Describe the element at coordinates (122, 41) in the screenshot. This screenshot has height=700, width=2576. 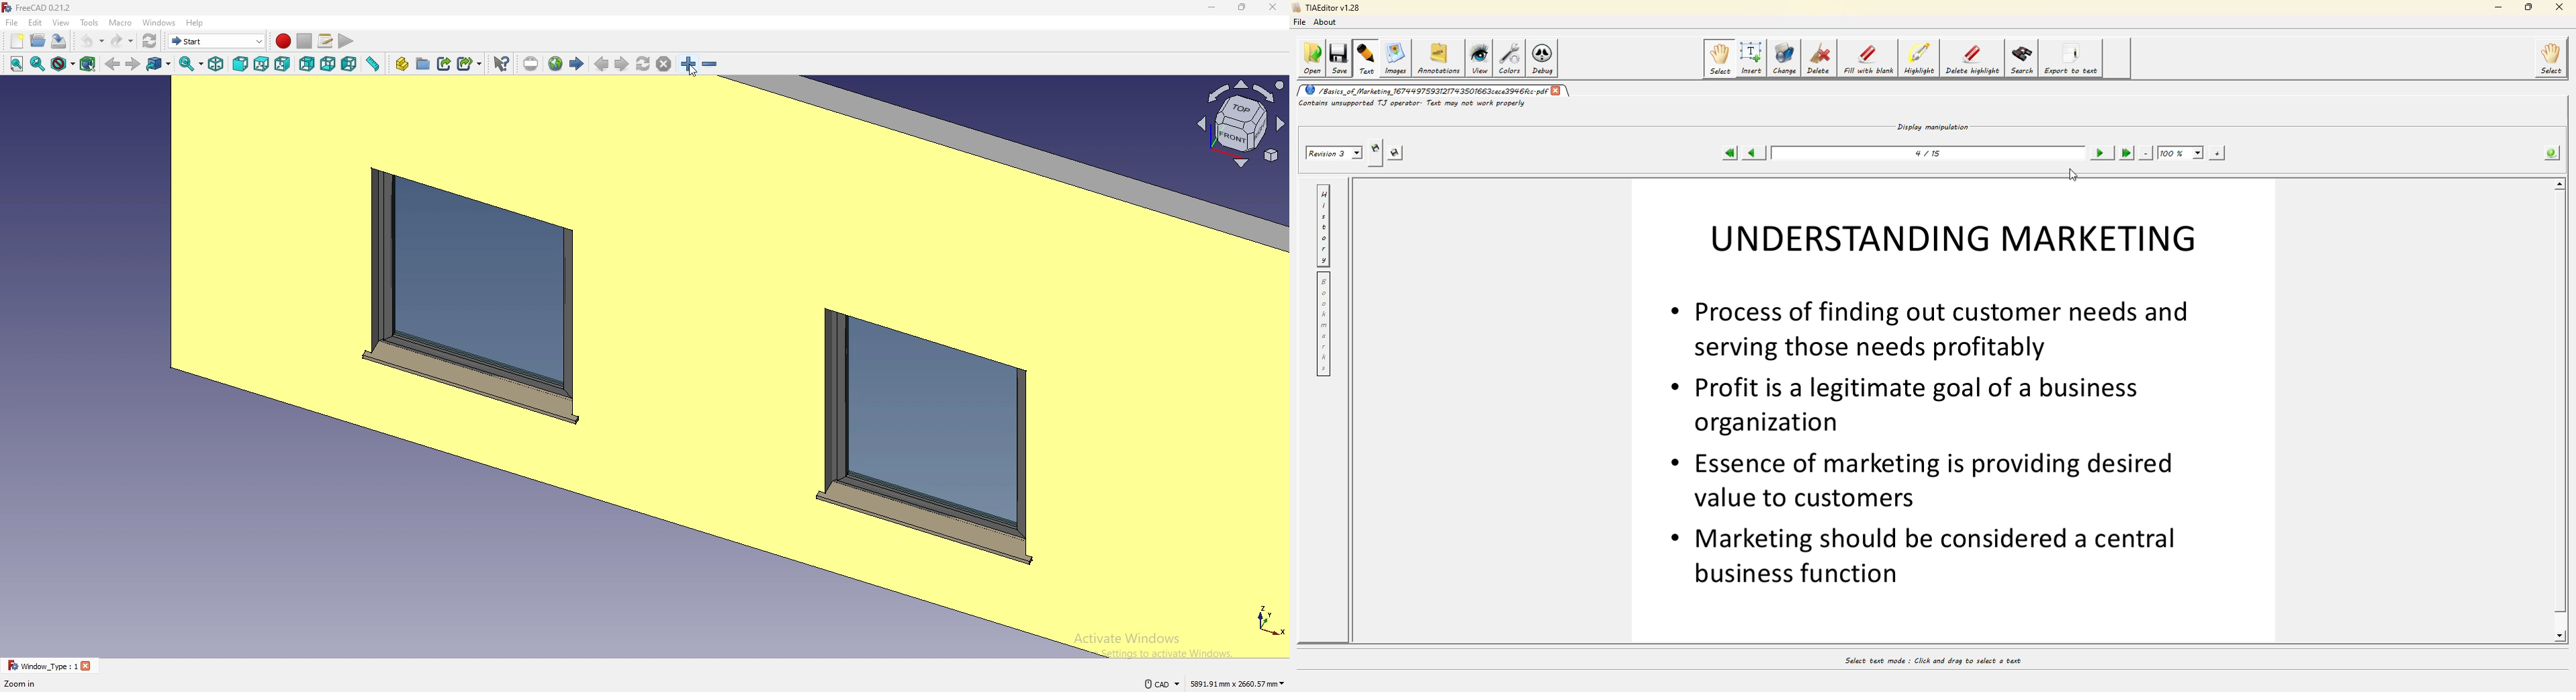
I see `redo` at that location.